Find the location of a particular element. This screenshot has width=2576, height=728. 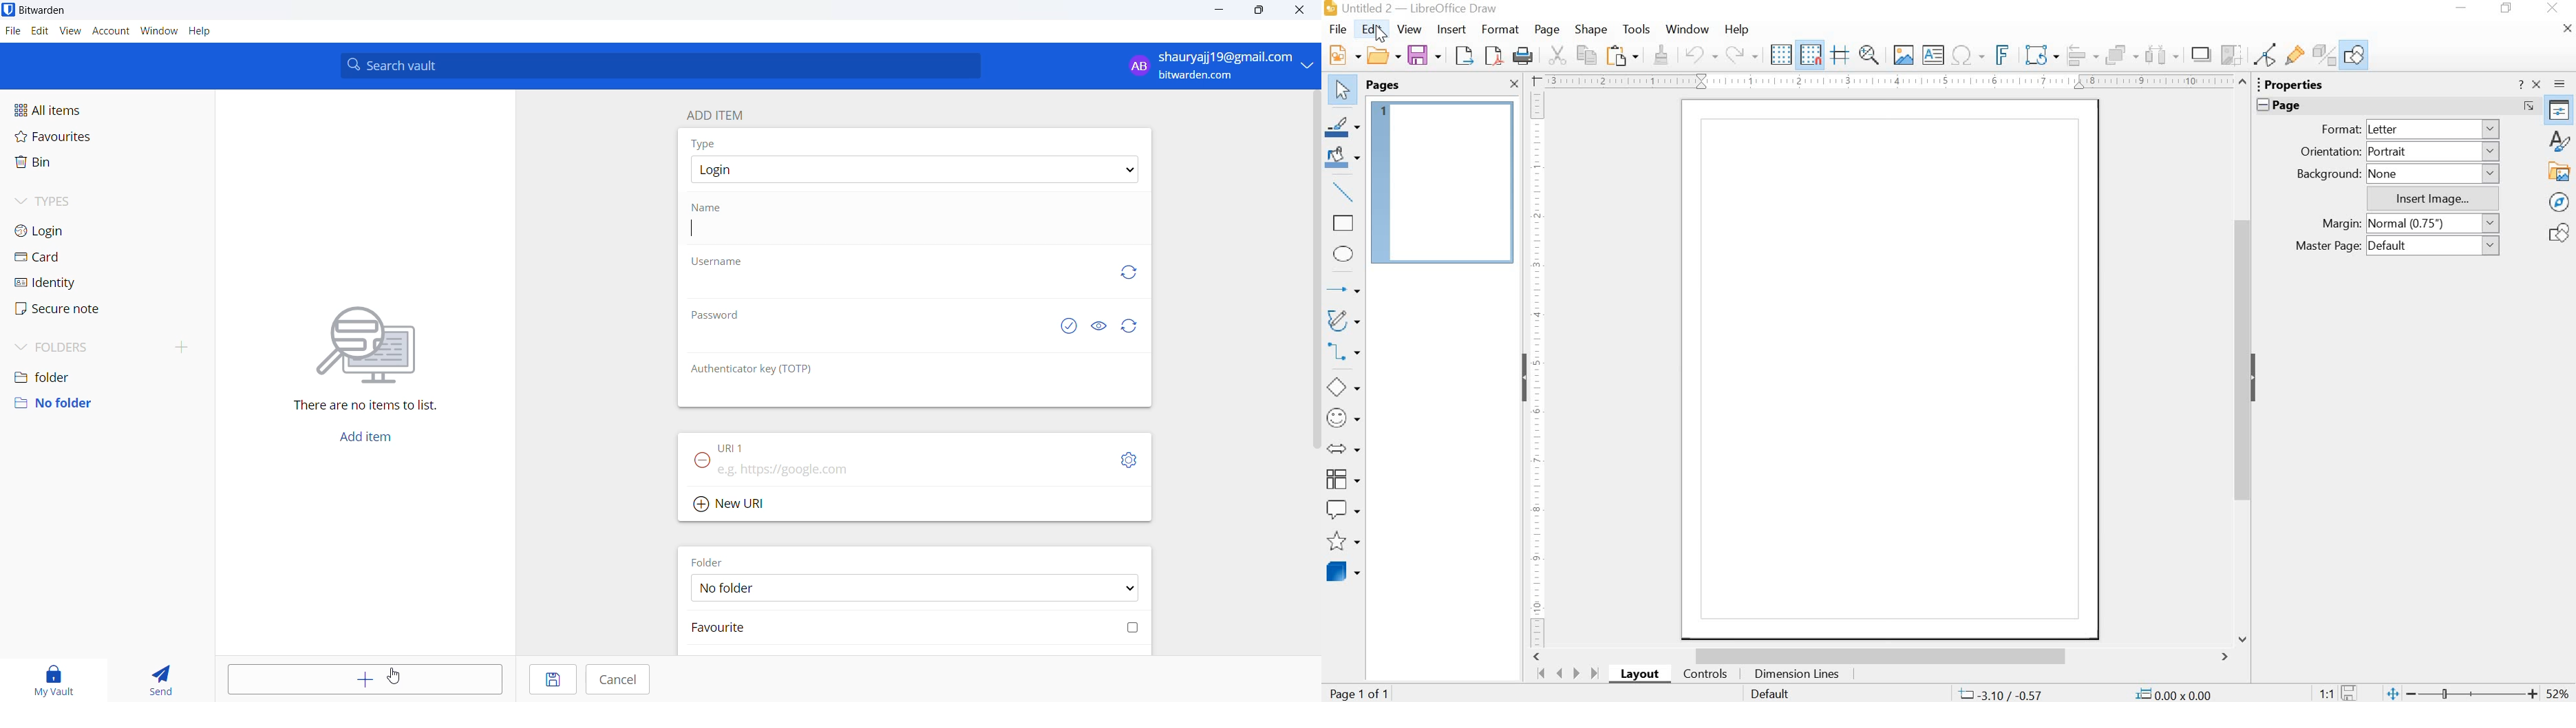

username heading is located at coordinates (718, 263).